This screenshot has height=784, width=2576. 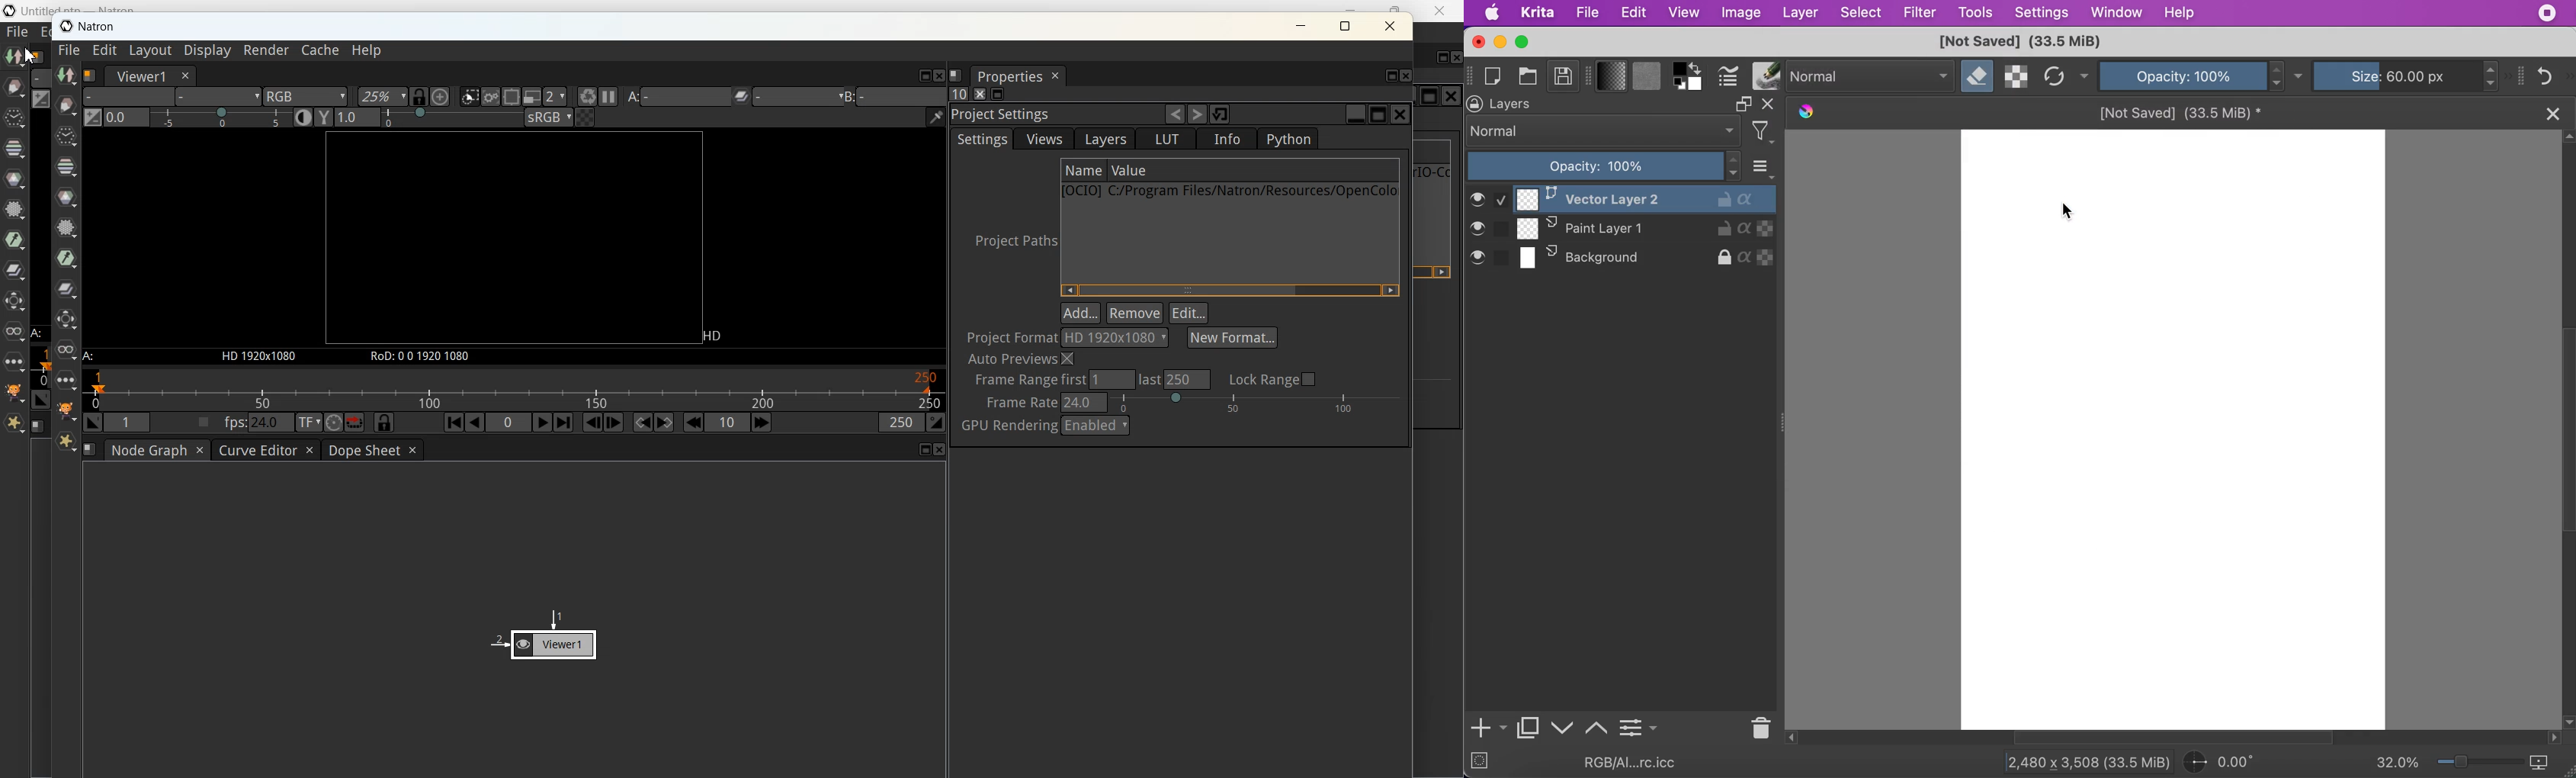 What do you see at coordinates (1524, 42) in the screenshot?
I see `maximize` at bounding box center [1524, 42].